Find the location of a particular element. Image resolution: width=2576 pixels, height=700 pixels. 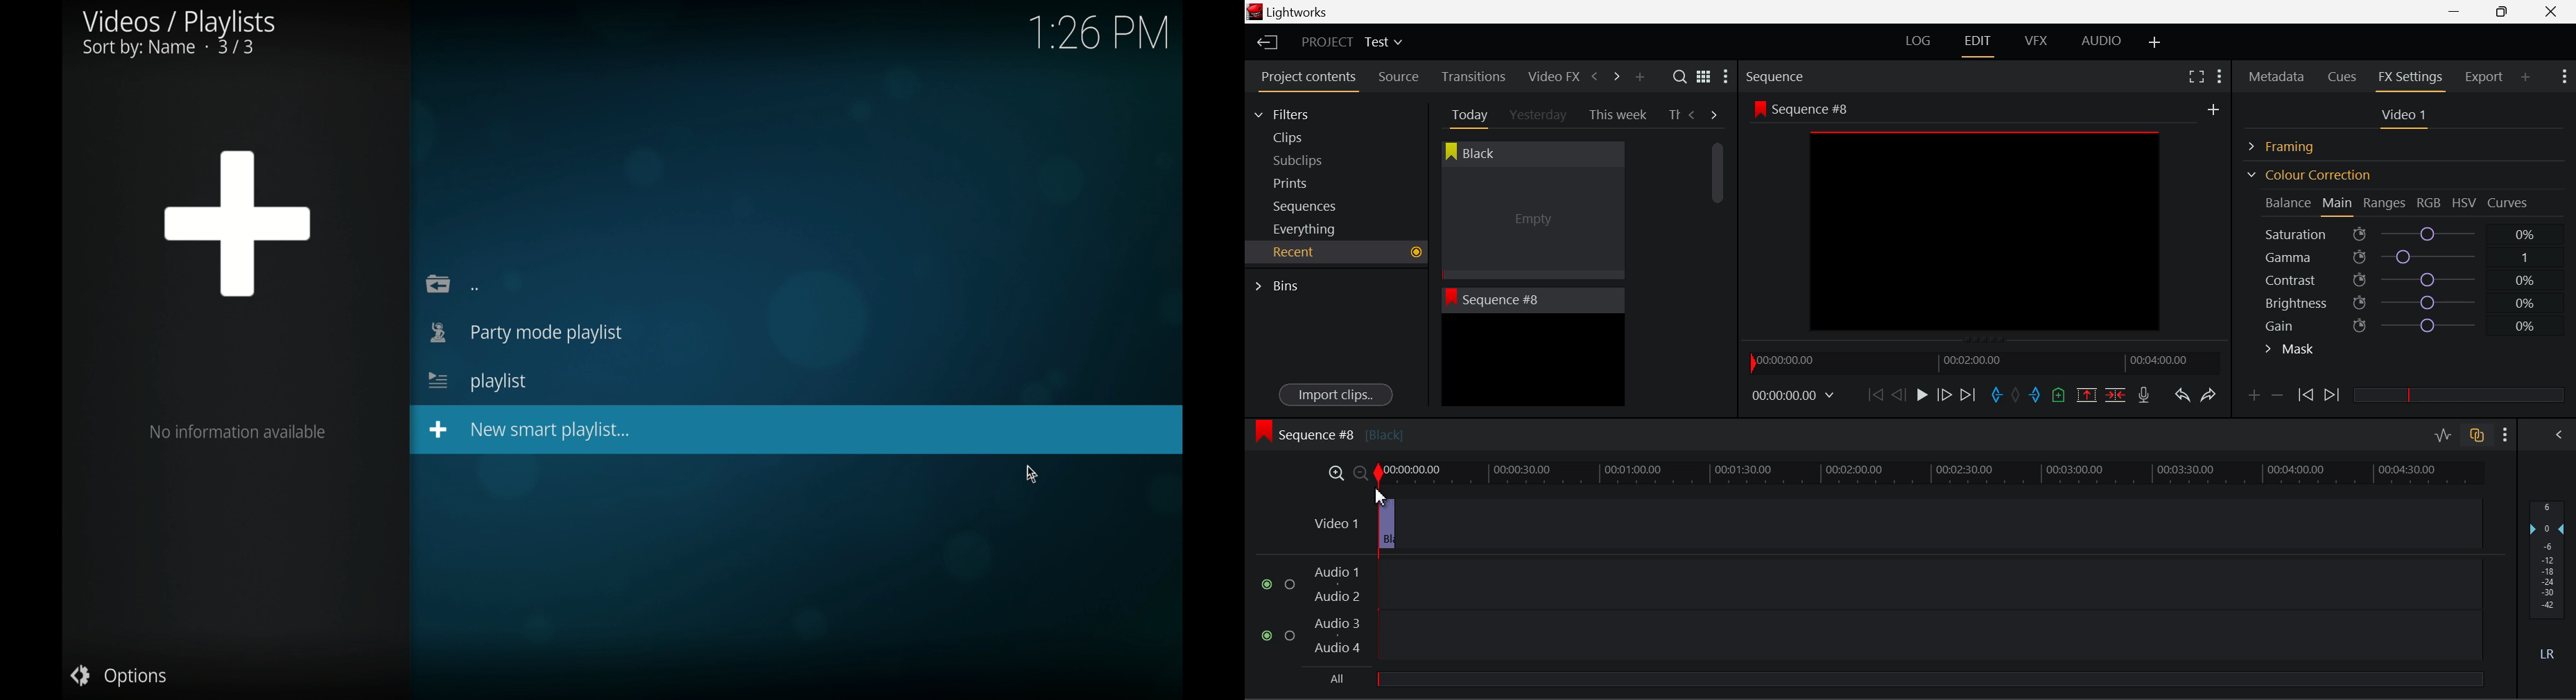

Import clips is located at coordinates (1335, 396).